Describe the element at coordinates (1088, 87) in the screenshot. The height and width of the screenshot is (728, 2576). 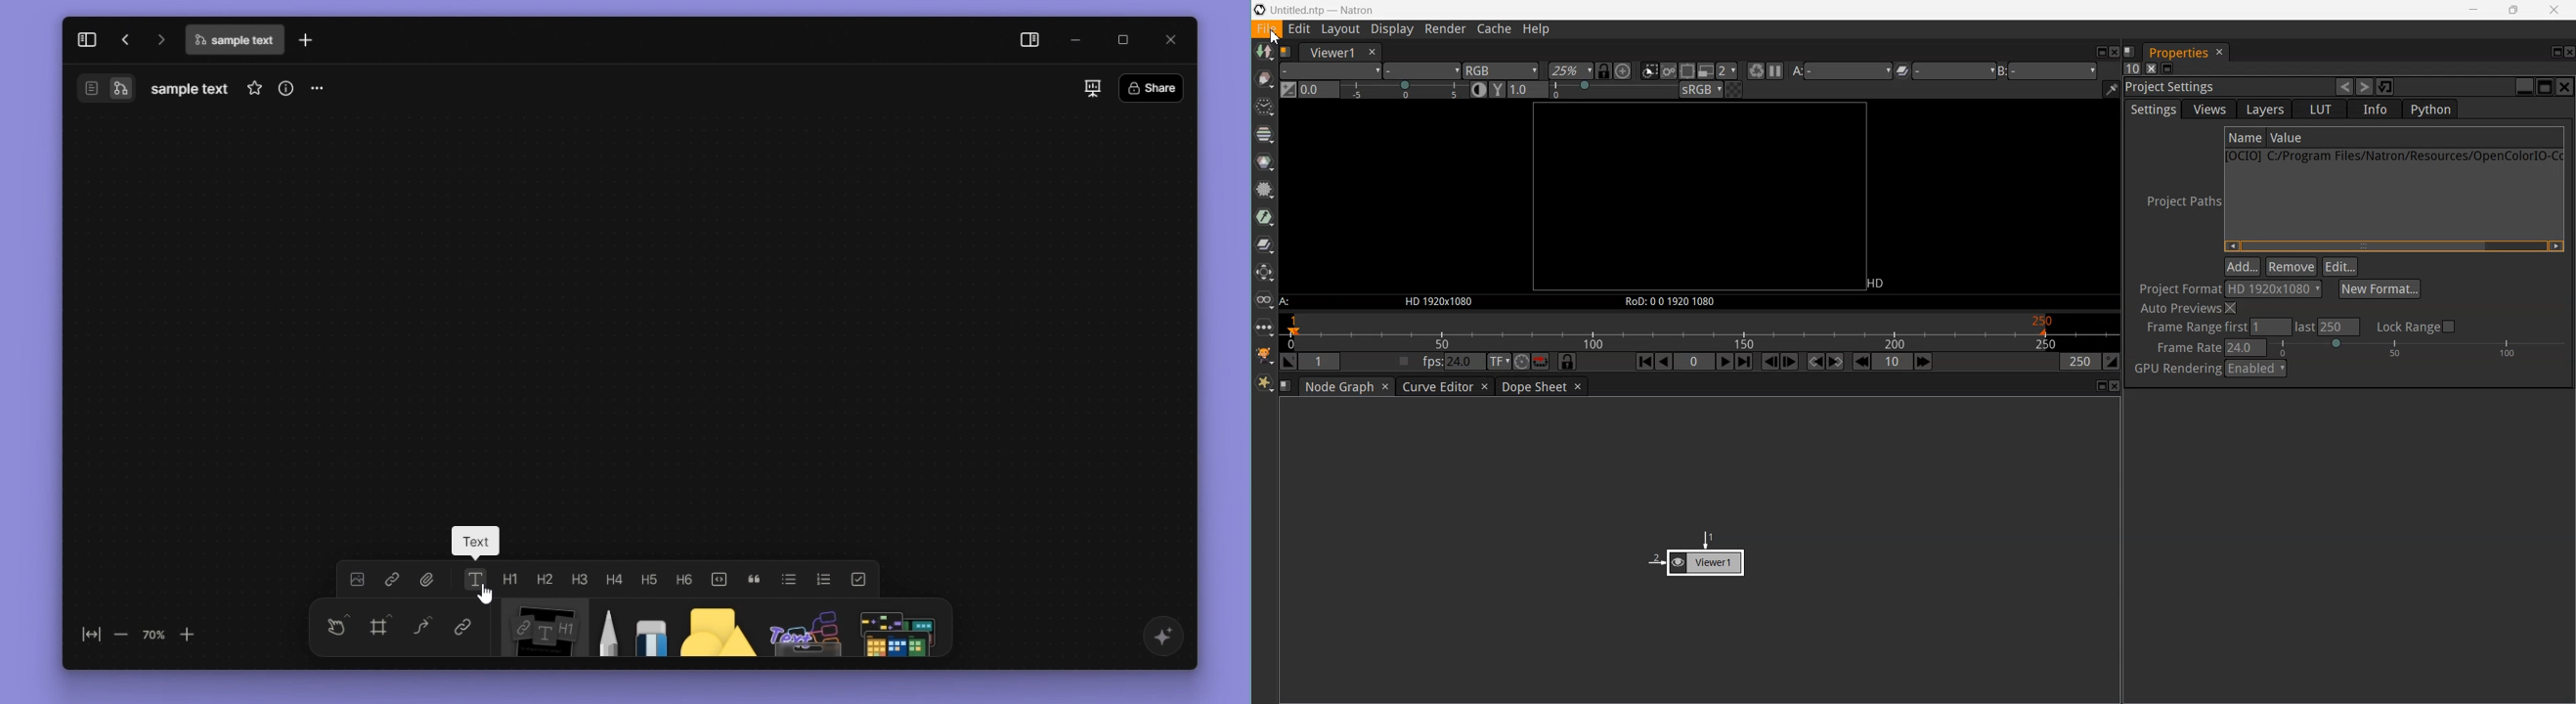
I see `slideshow` at that location.